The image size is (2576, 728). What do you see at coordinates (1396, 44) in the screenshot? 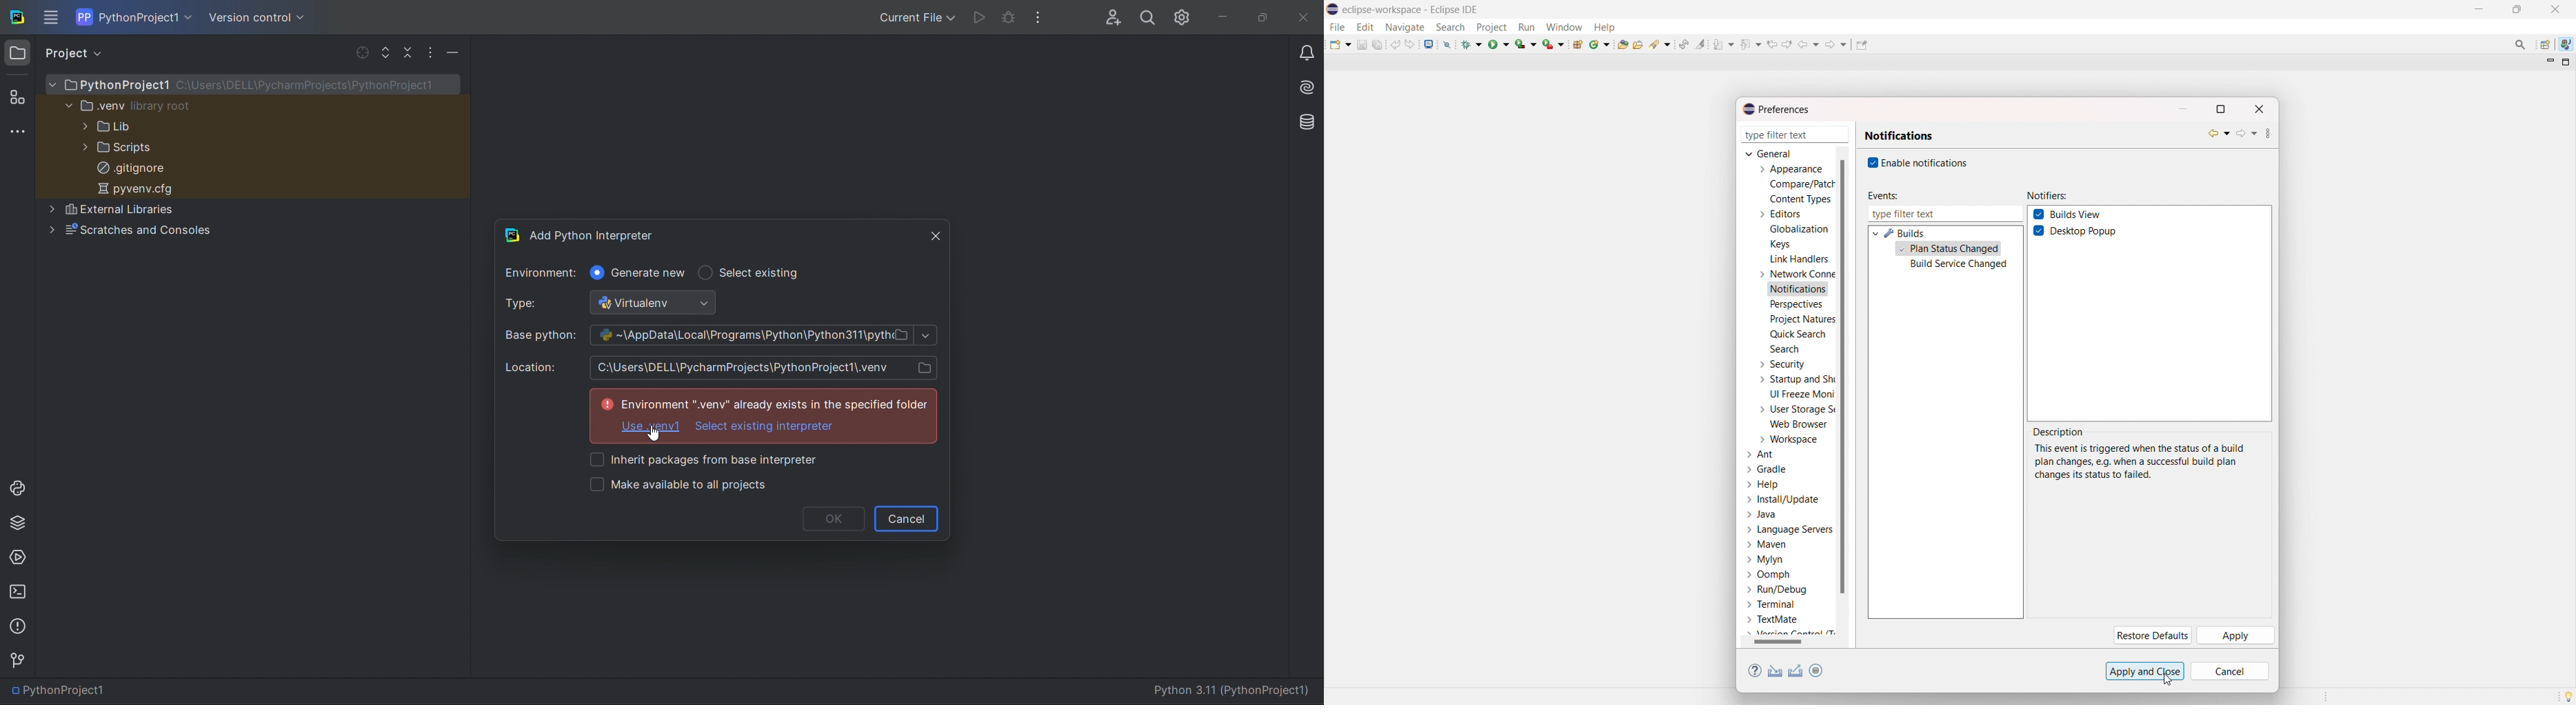
I see `undo` at bounding box center [1396, 44].